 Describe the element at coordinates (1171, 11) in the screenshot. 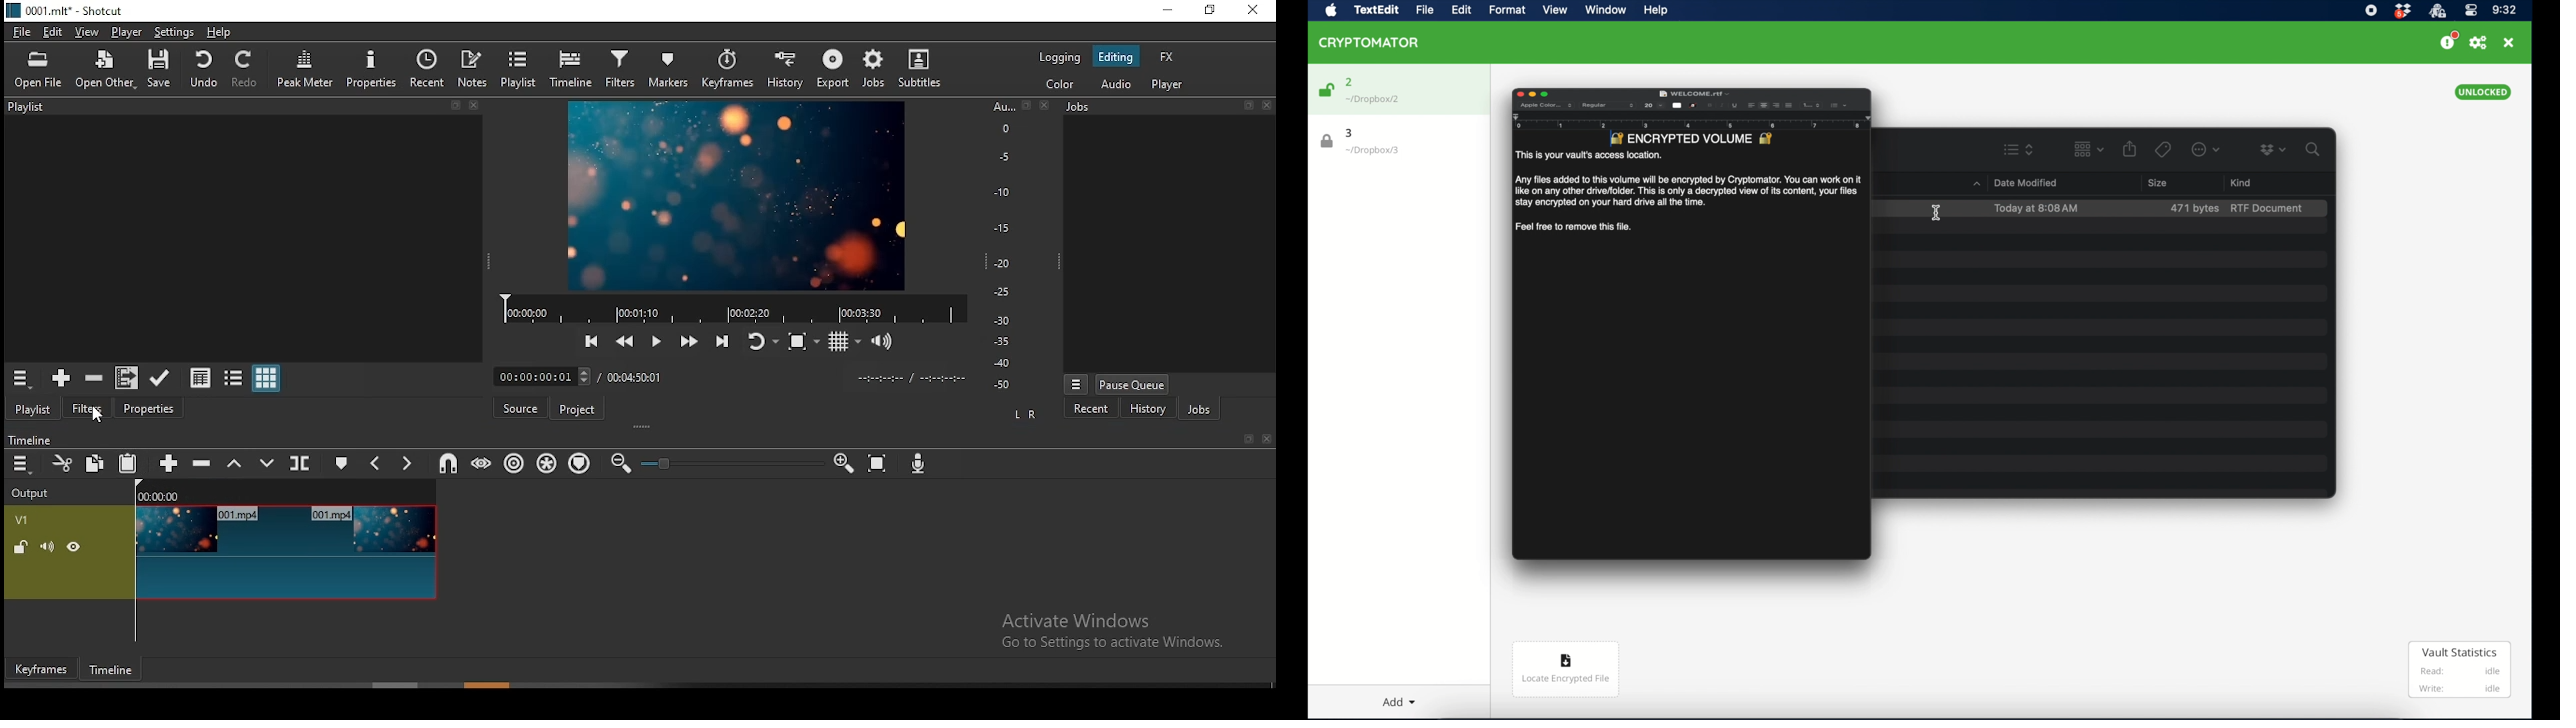

I see `minimize` at that location.